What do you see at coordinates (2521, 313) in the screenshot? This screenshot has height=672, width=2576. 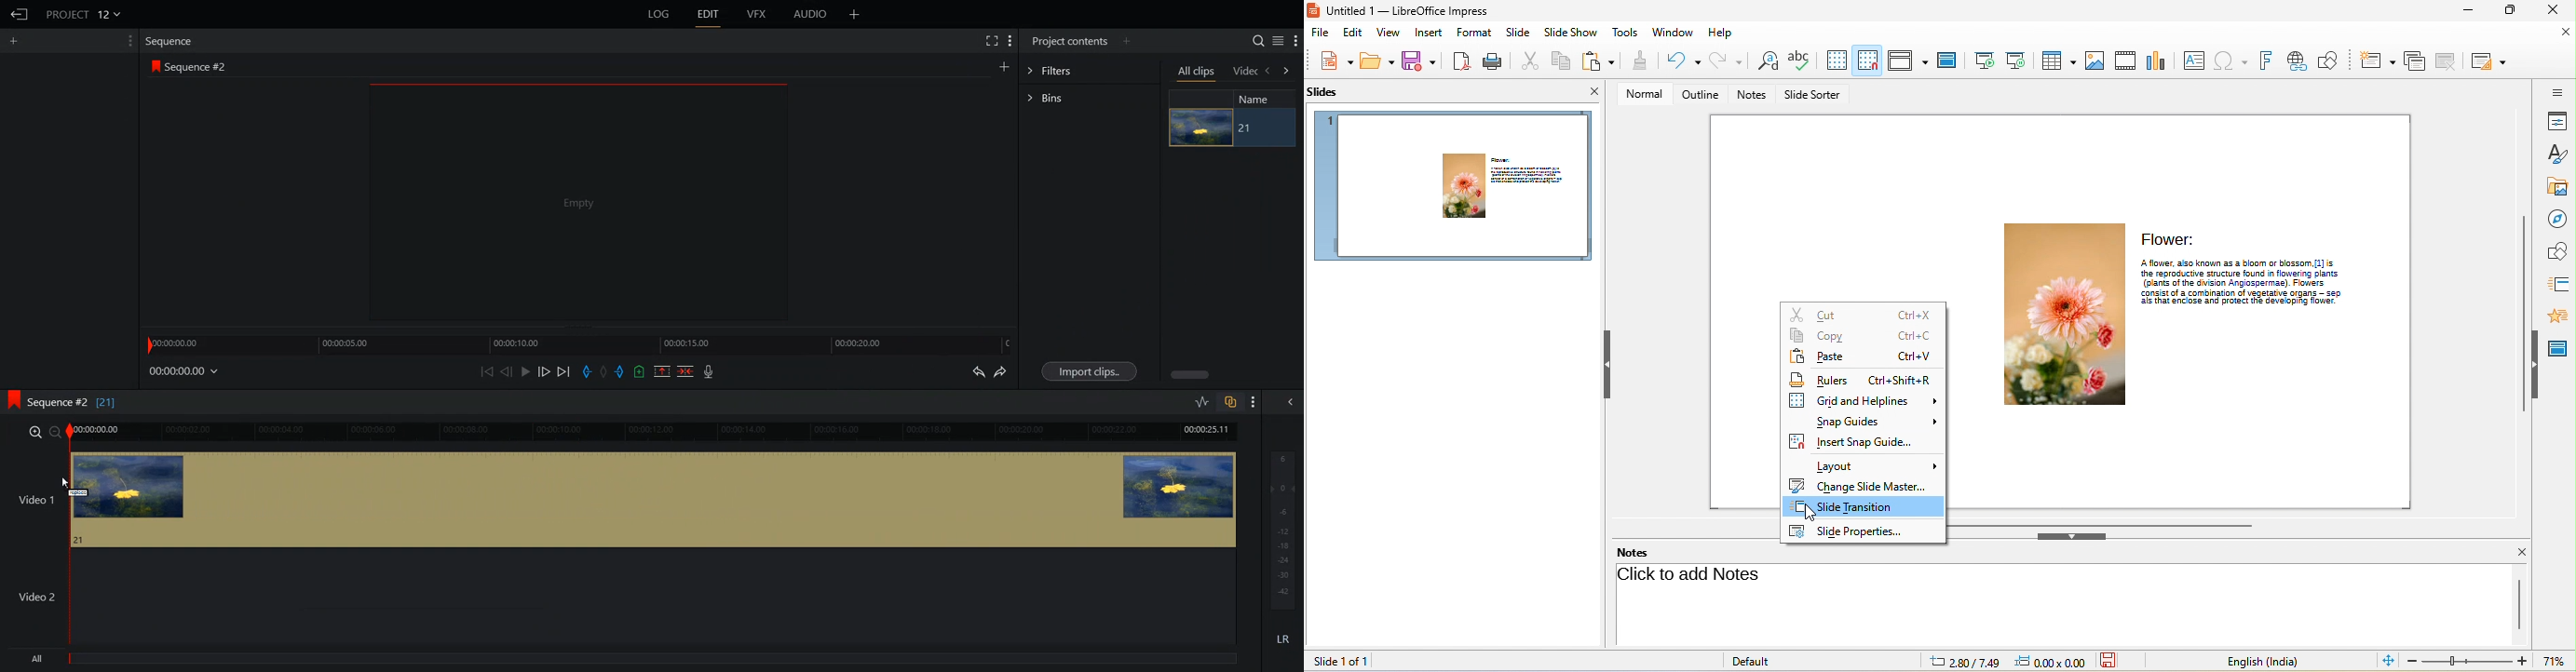 I see `vertical scroll bar` at bounding box center [2521, 313].